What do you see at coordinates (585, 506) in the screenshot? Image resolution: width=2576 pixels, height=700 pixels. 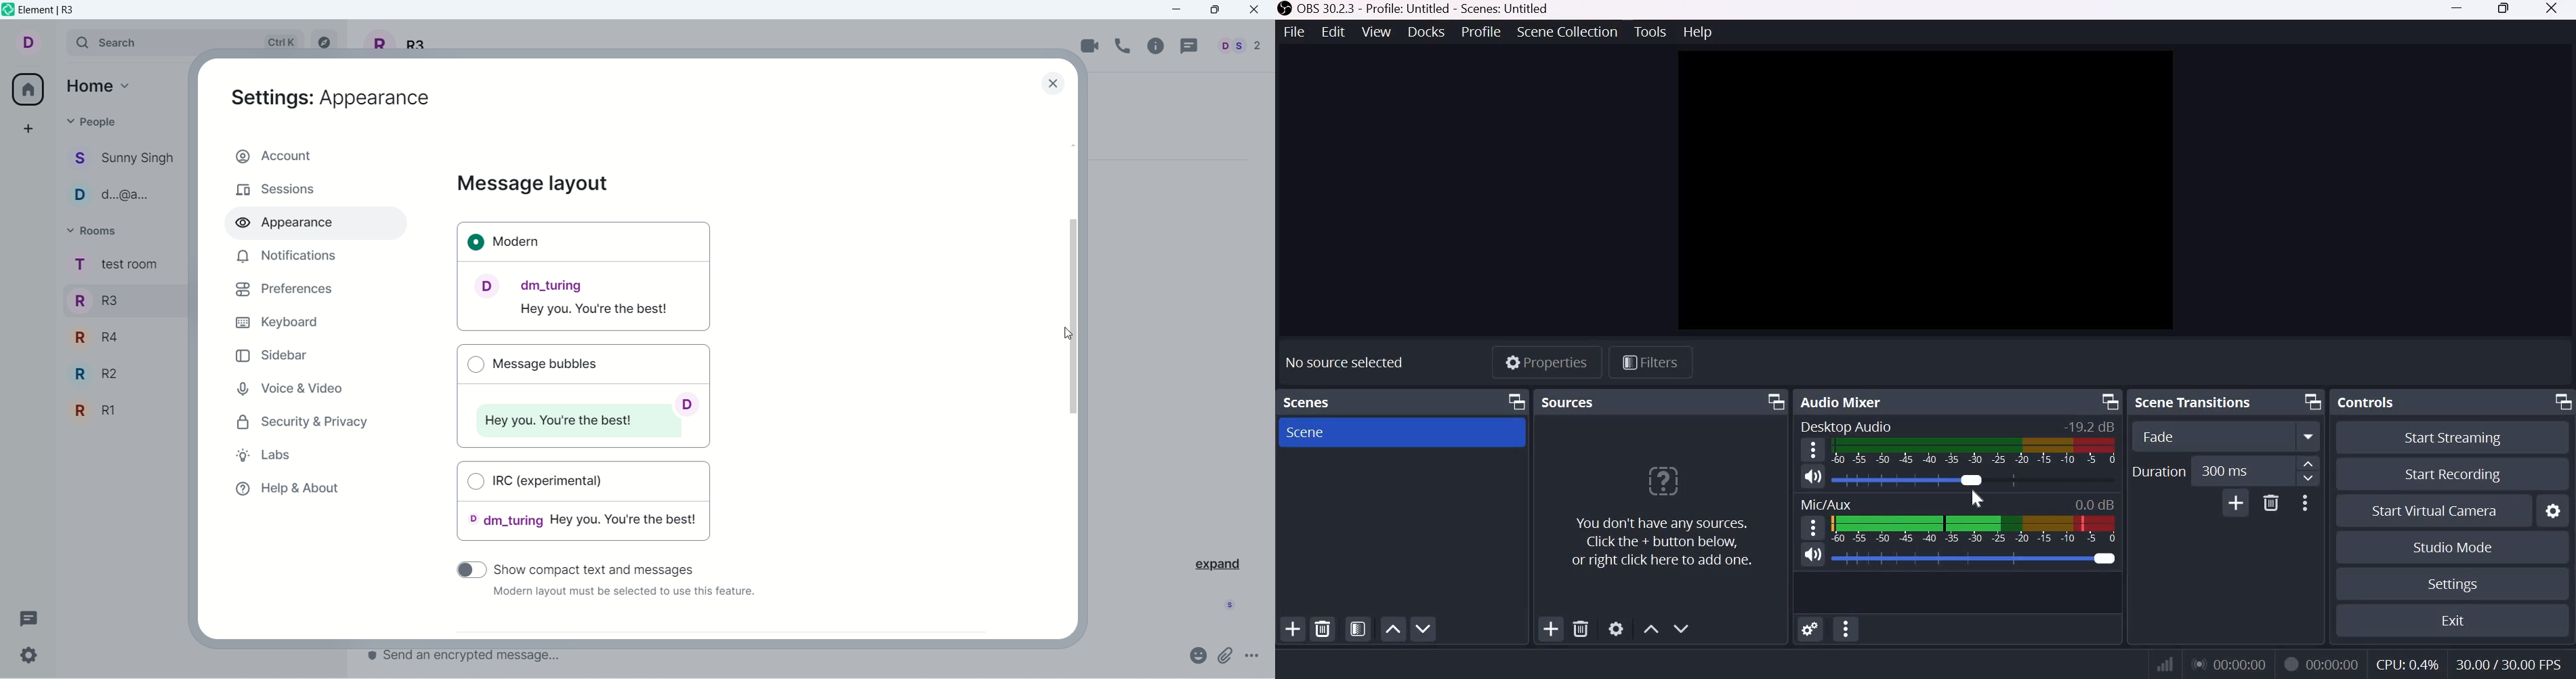 I see `IRC (experimental0` at bounding box center [585, 506].